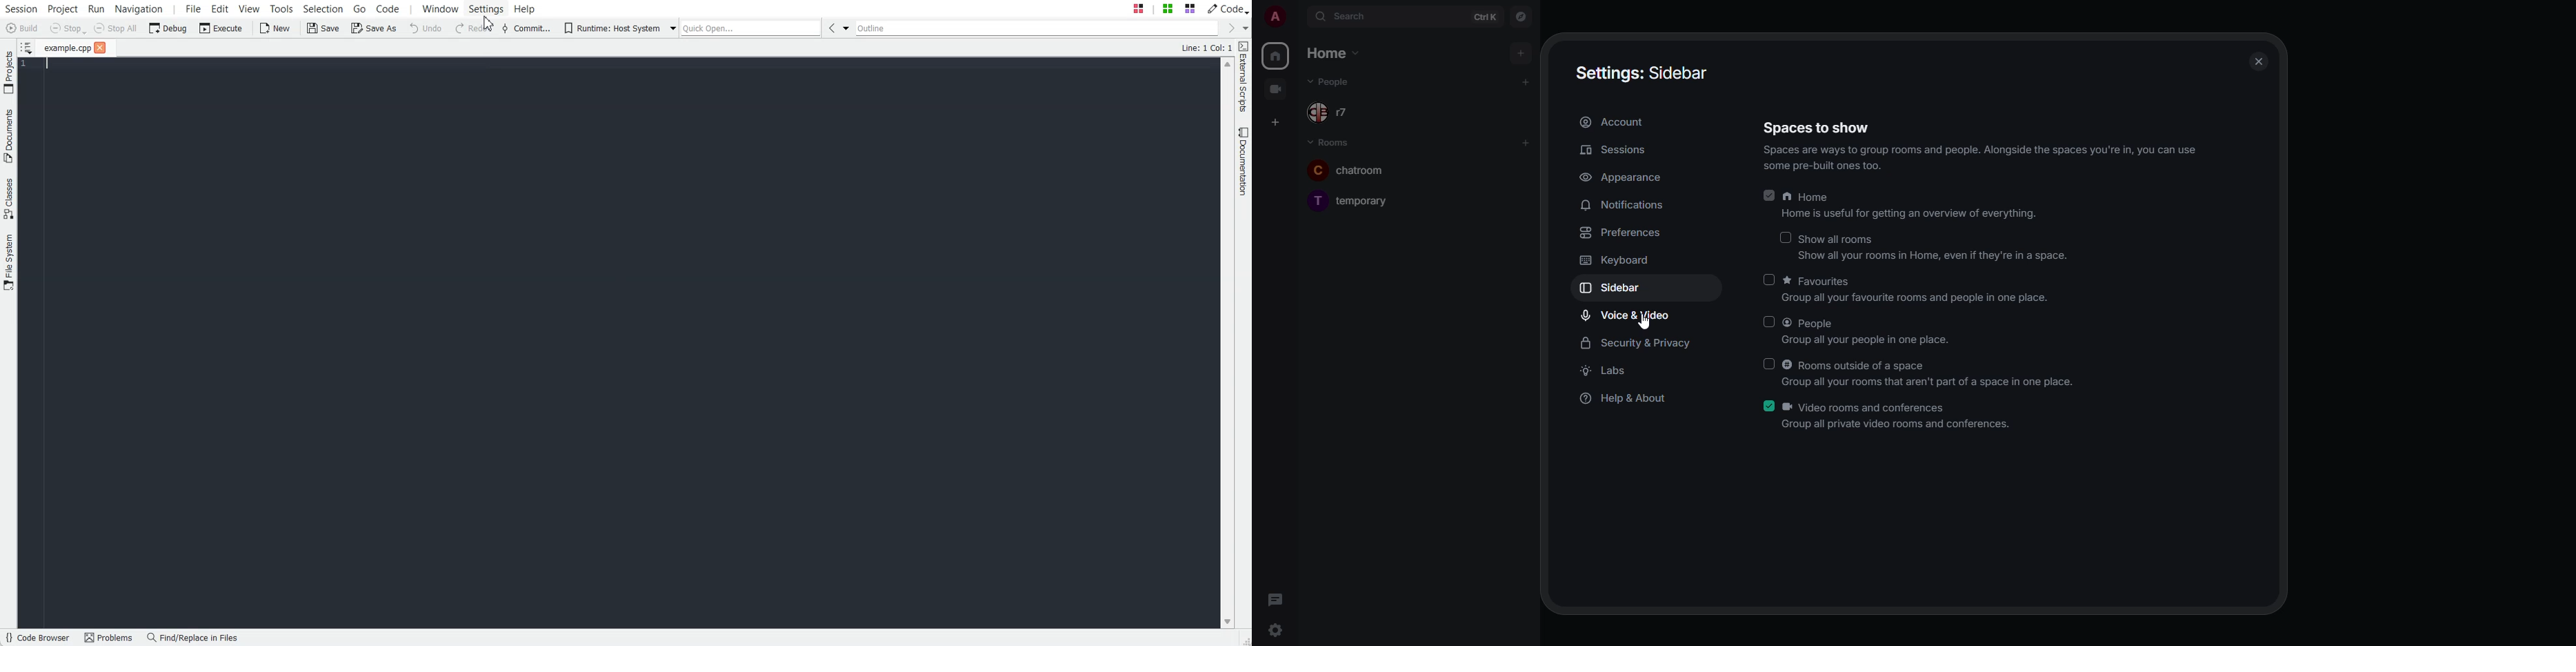 This screenshot has height=672, width=2576. What do you see at coordinates (1606, 371) in the screenshot?
I see `labs` at bounding box center [1606, 371].